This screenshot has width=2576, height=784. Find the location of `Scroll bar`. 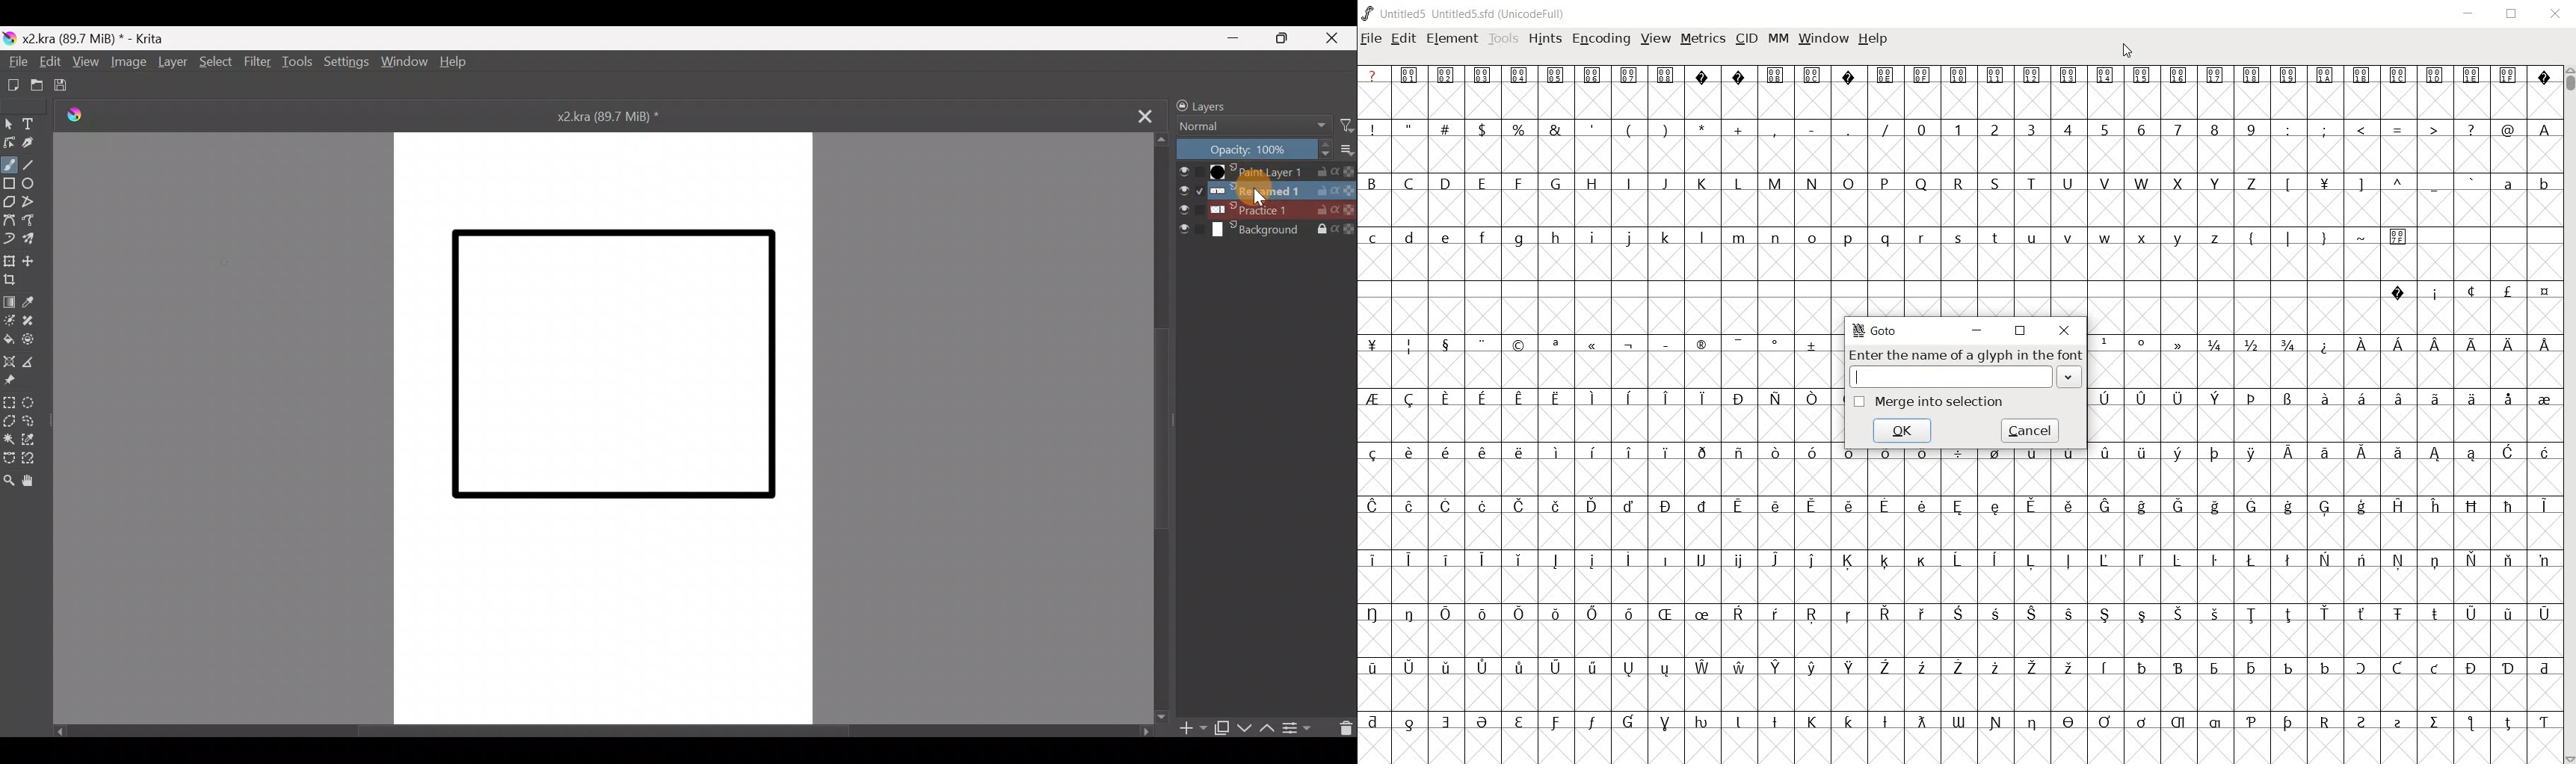

Scroll bar is located at coordinates (1156, 431).